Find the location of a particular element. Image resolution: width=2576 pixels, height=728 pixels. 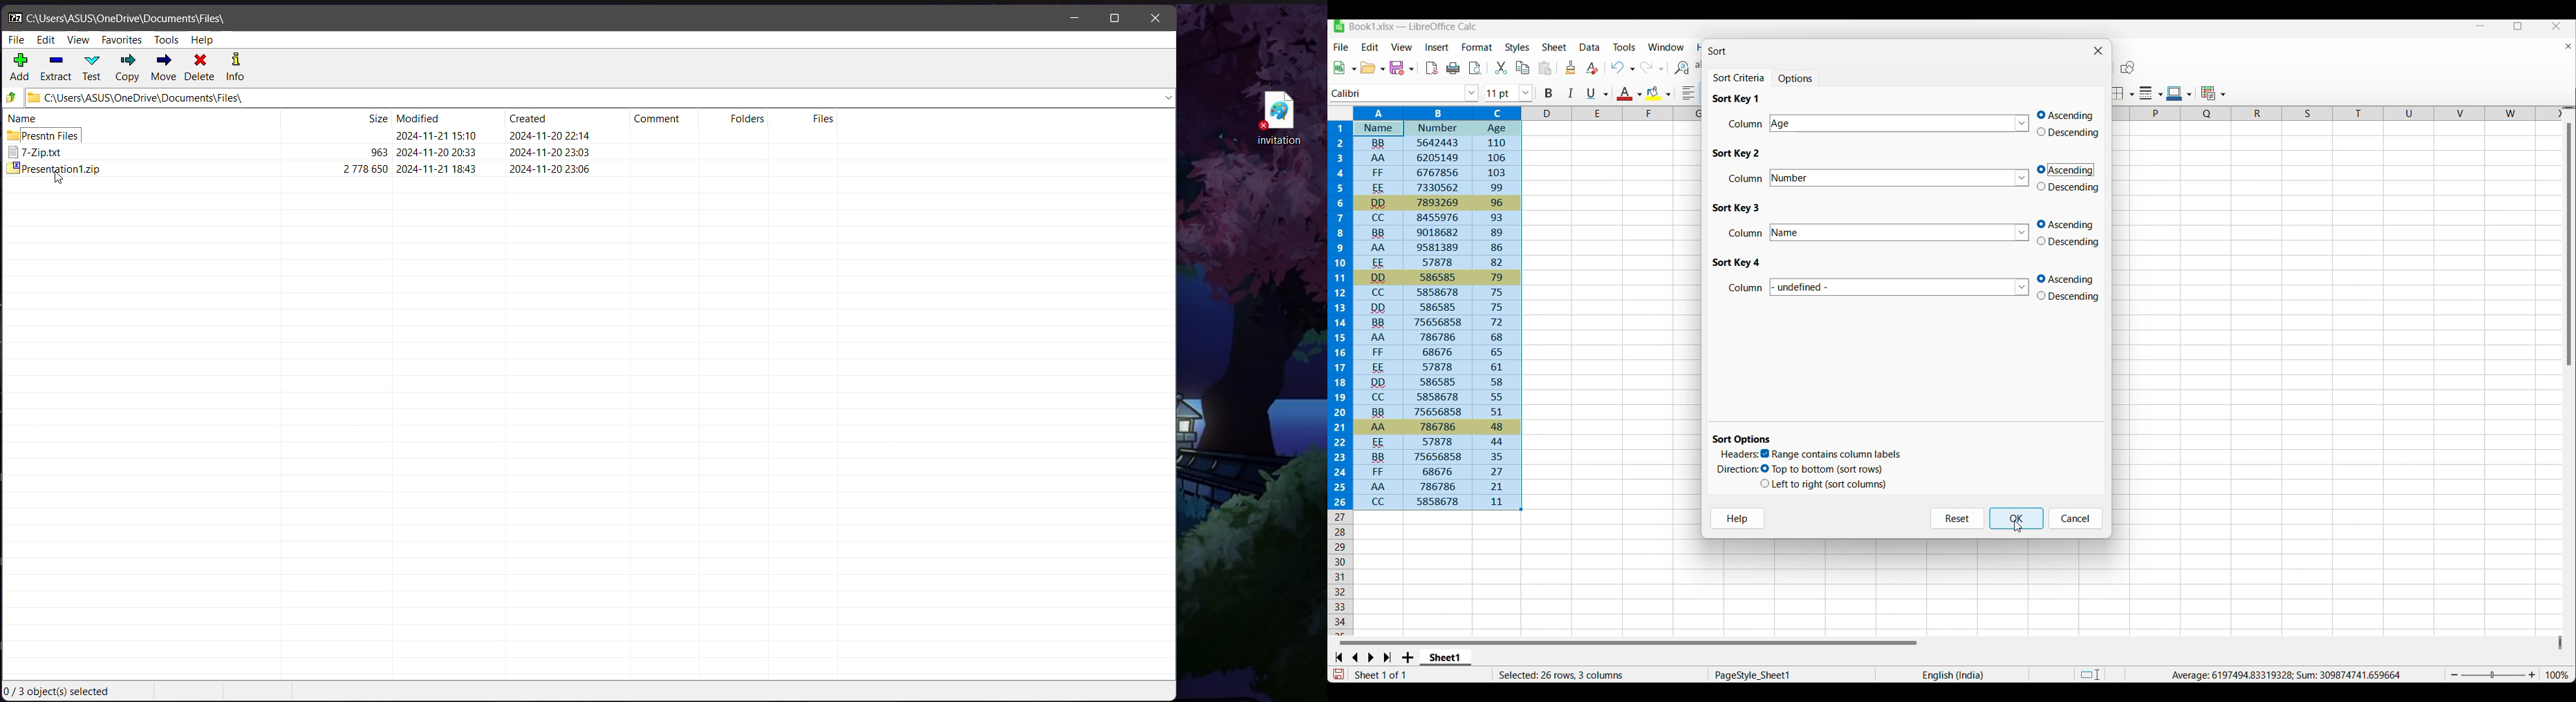

Format menu is located at coordinates (1477, 47).